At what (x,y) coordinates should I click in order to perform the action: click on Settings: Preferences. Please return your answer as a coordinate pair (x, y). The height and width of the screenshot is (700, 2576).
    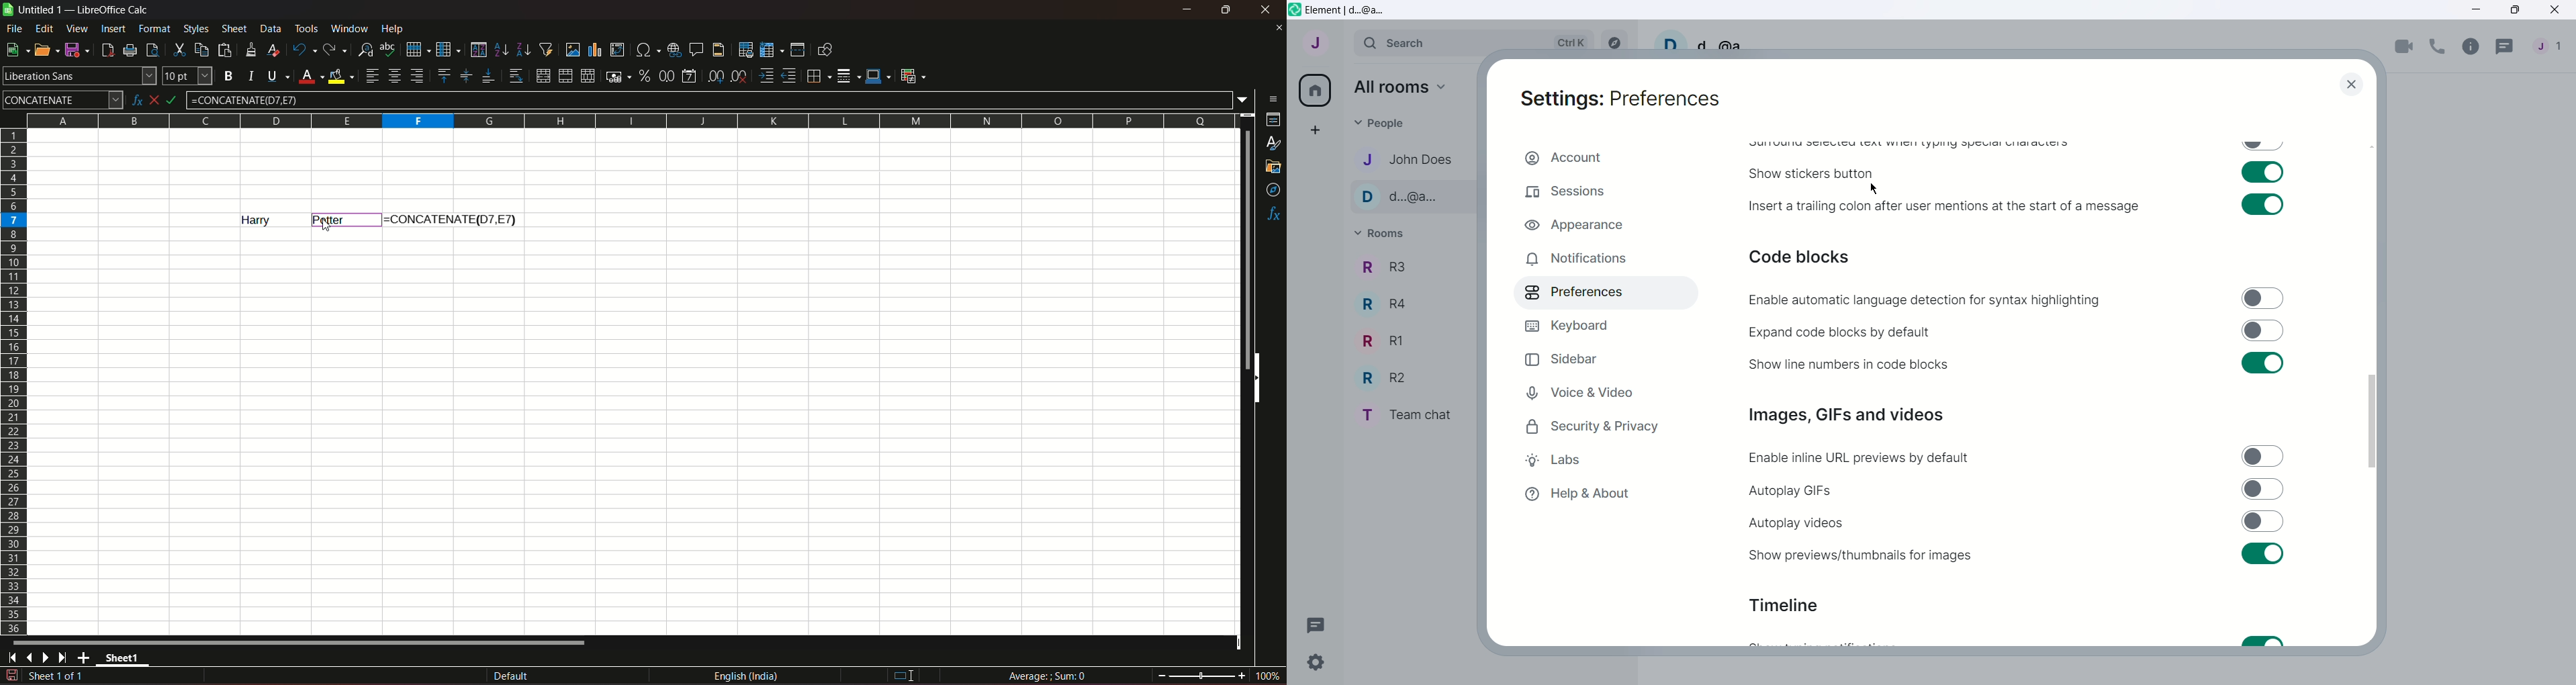
    Looking at the image, I should click on (1620, 99).